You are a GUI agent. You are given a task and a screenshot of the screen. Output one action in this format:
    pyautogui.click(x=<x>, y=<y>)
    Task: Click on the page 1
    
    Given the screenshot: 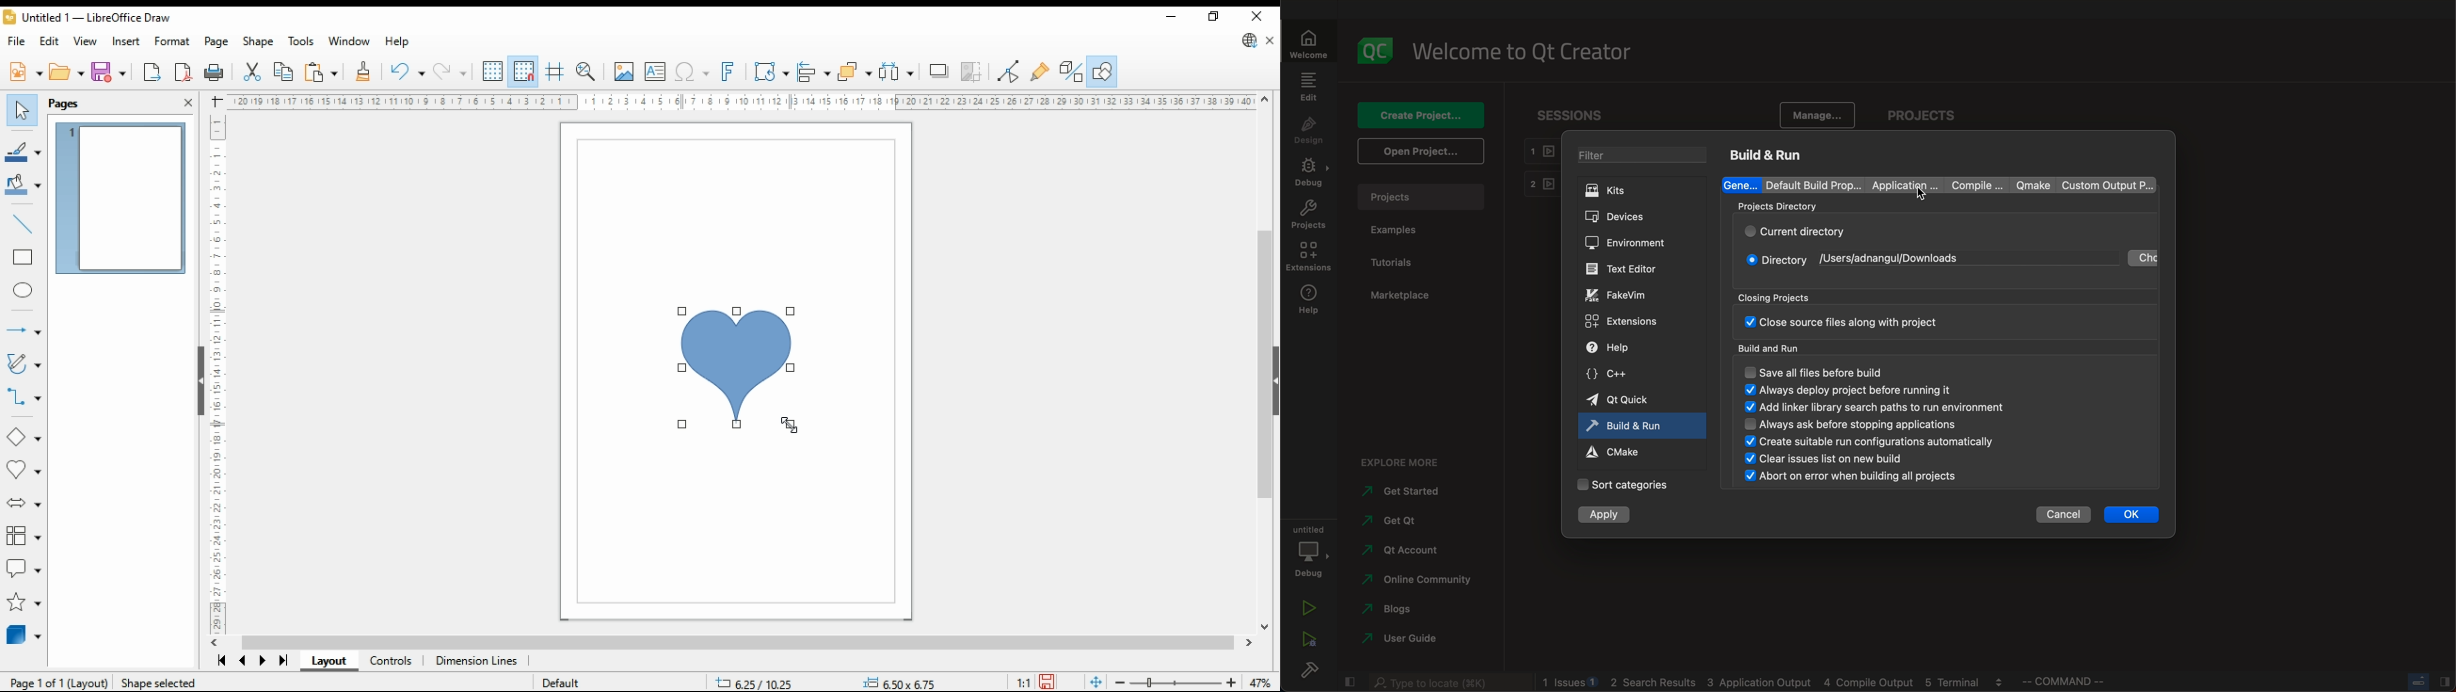 What is the action you would take?
    pyautogui.click(x=123, y=198)
    